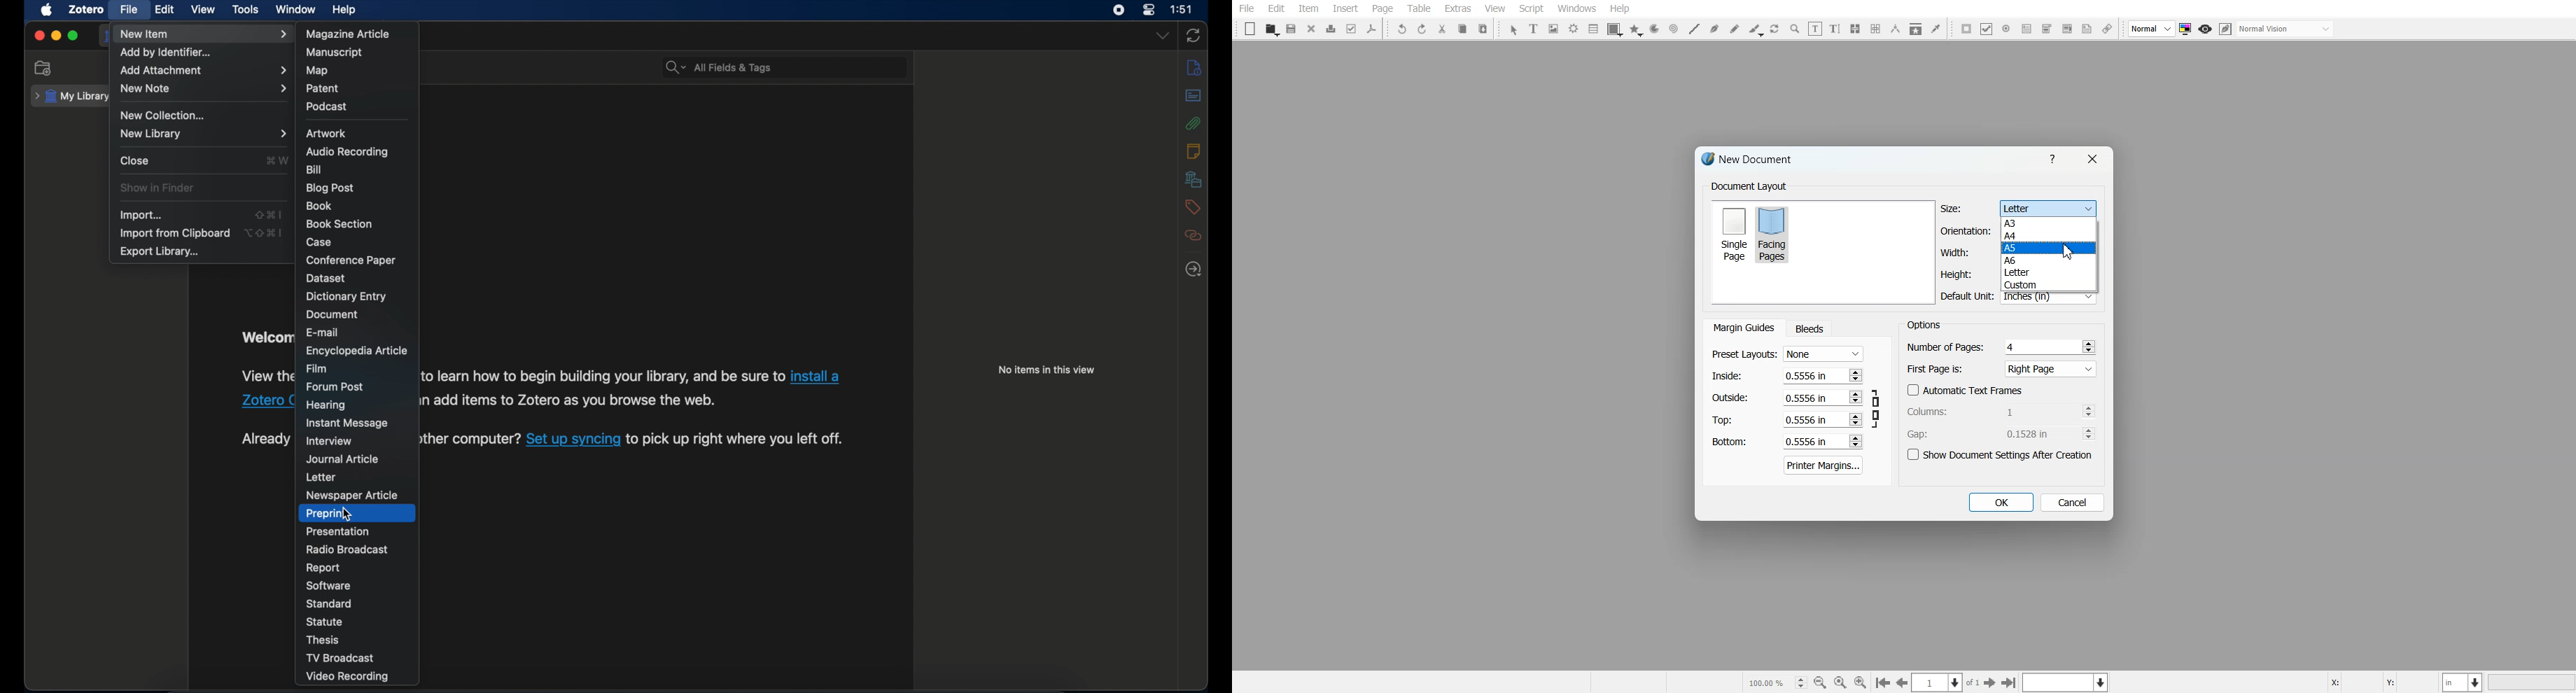 The image size is (2576, 700). What do you see at coordinates (1271, 29) in the screenshot?
I see `Open` at bounding box center [1271, 29].